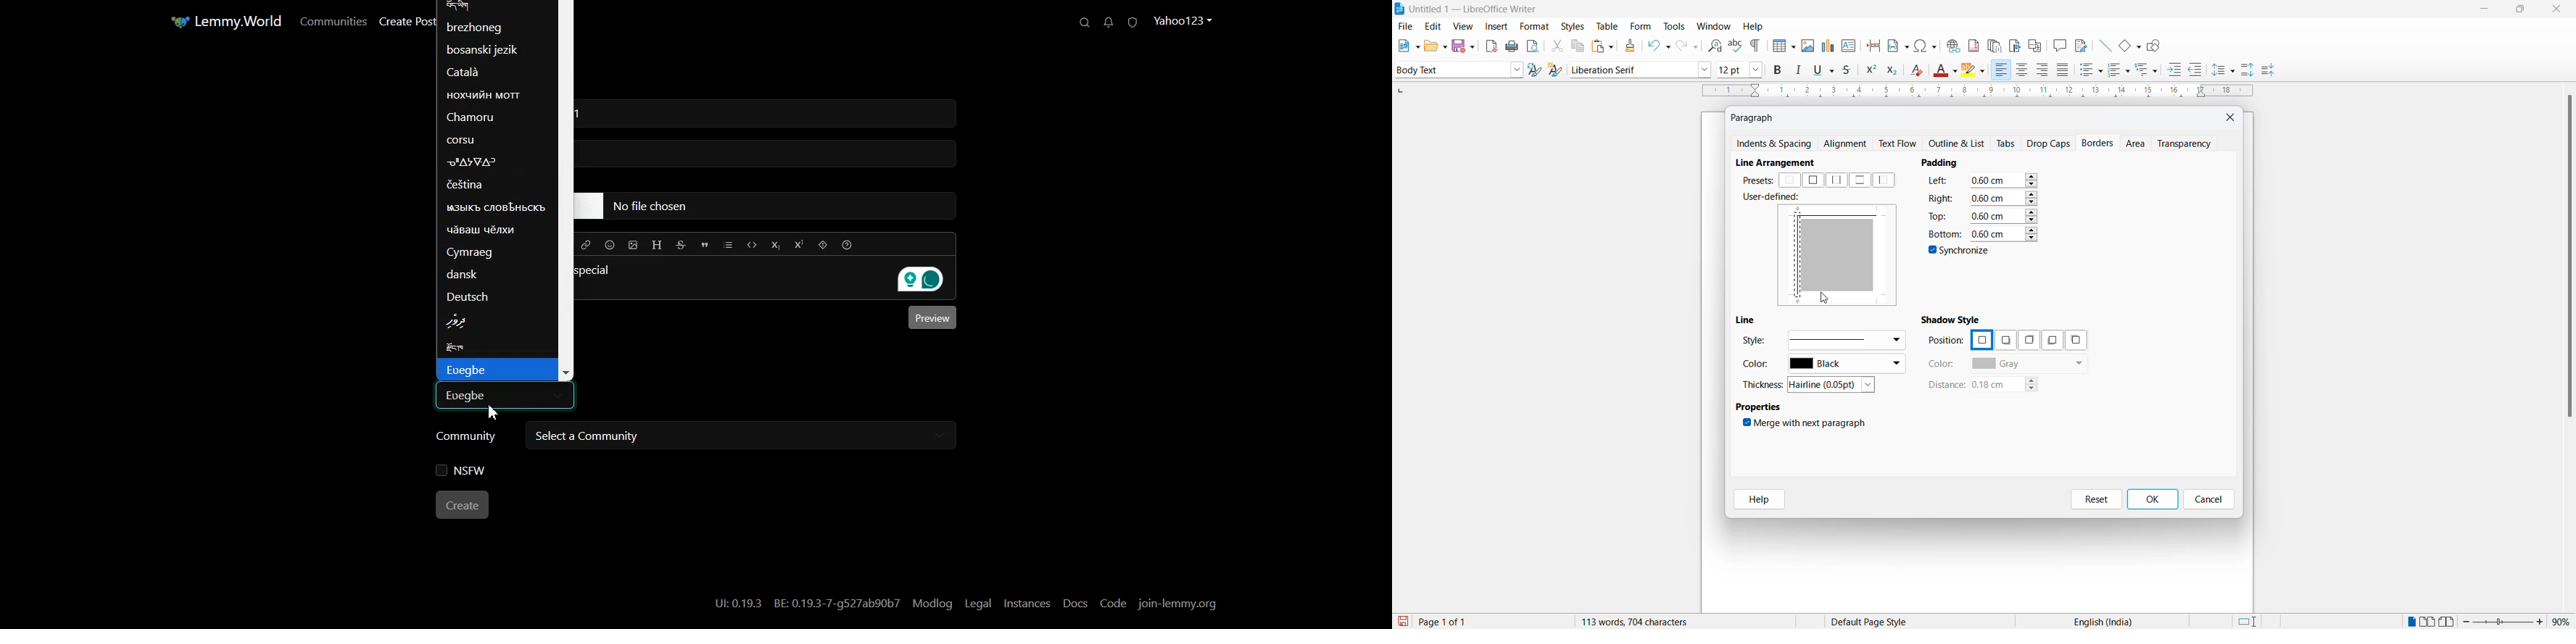 This screenshot has height=644, width=2576. Describe the element at coordinates (2076, 340) in the screenshot. I see `position options` at that location.